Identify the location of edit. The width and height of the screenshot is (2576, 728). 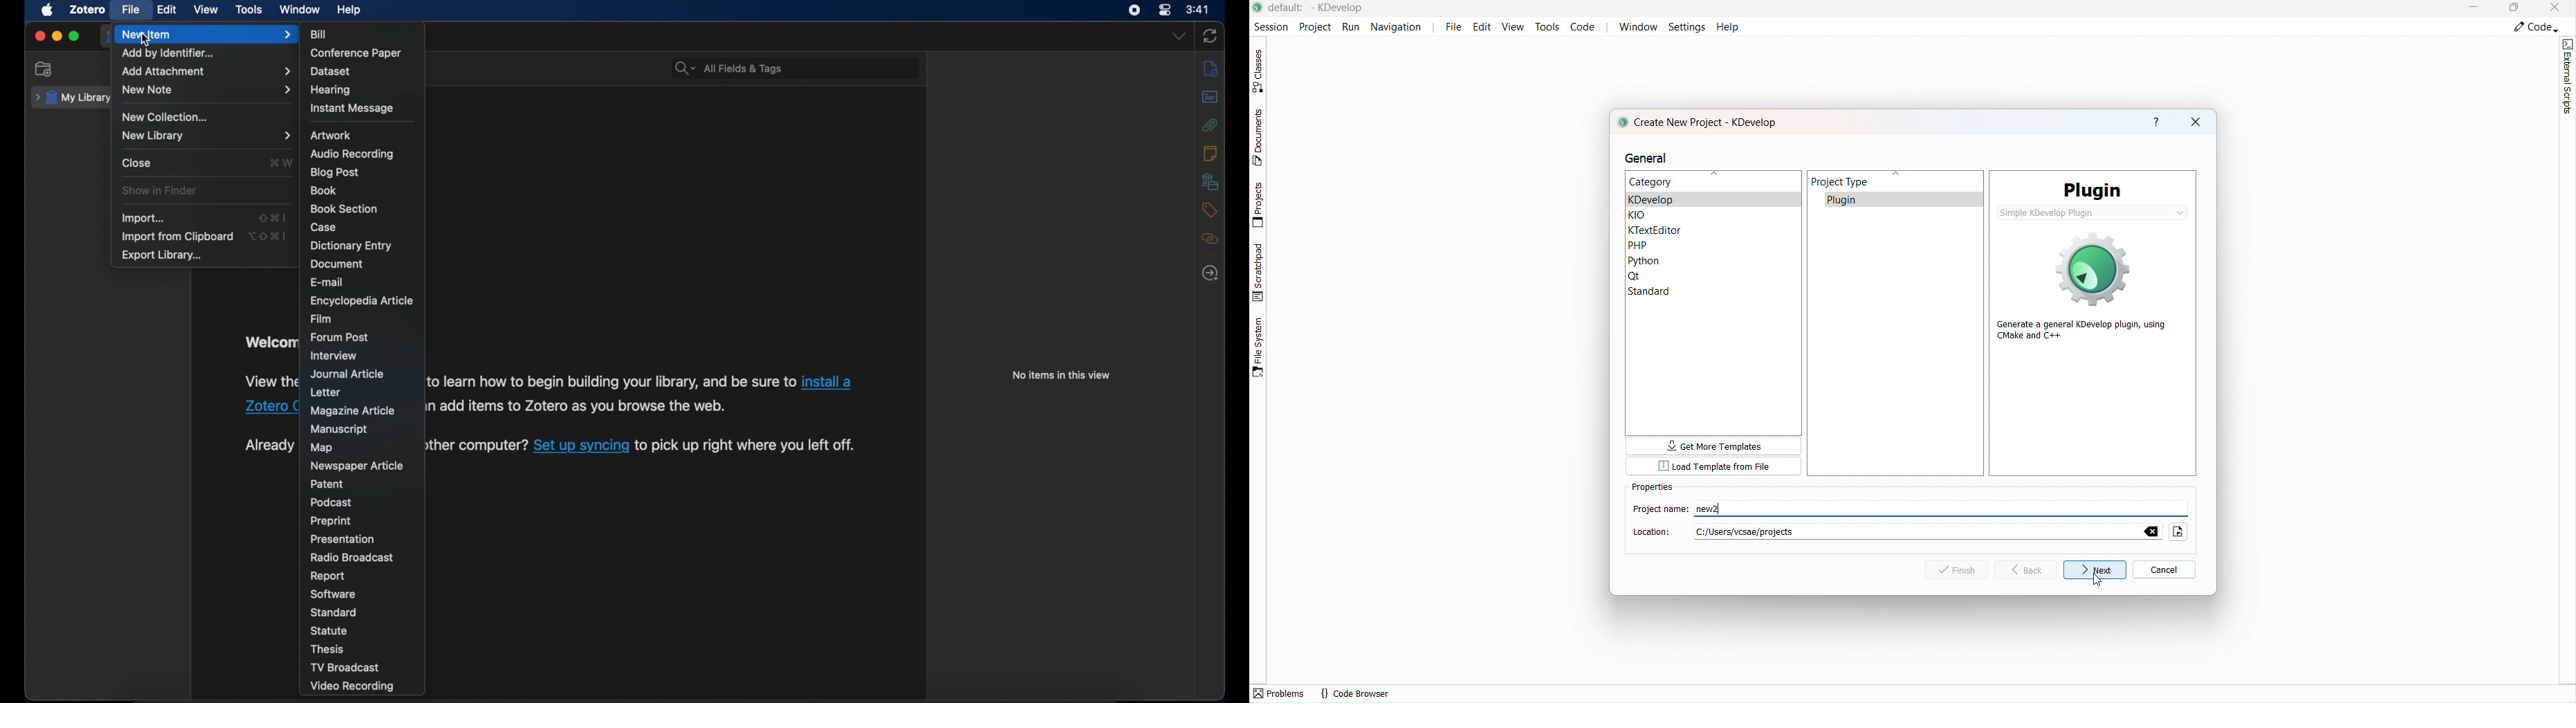
(168, 10).